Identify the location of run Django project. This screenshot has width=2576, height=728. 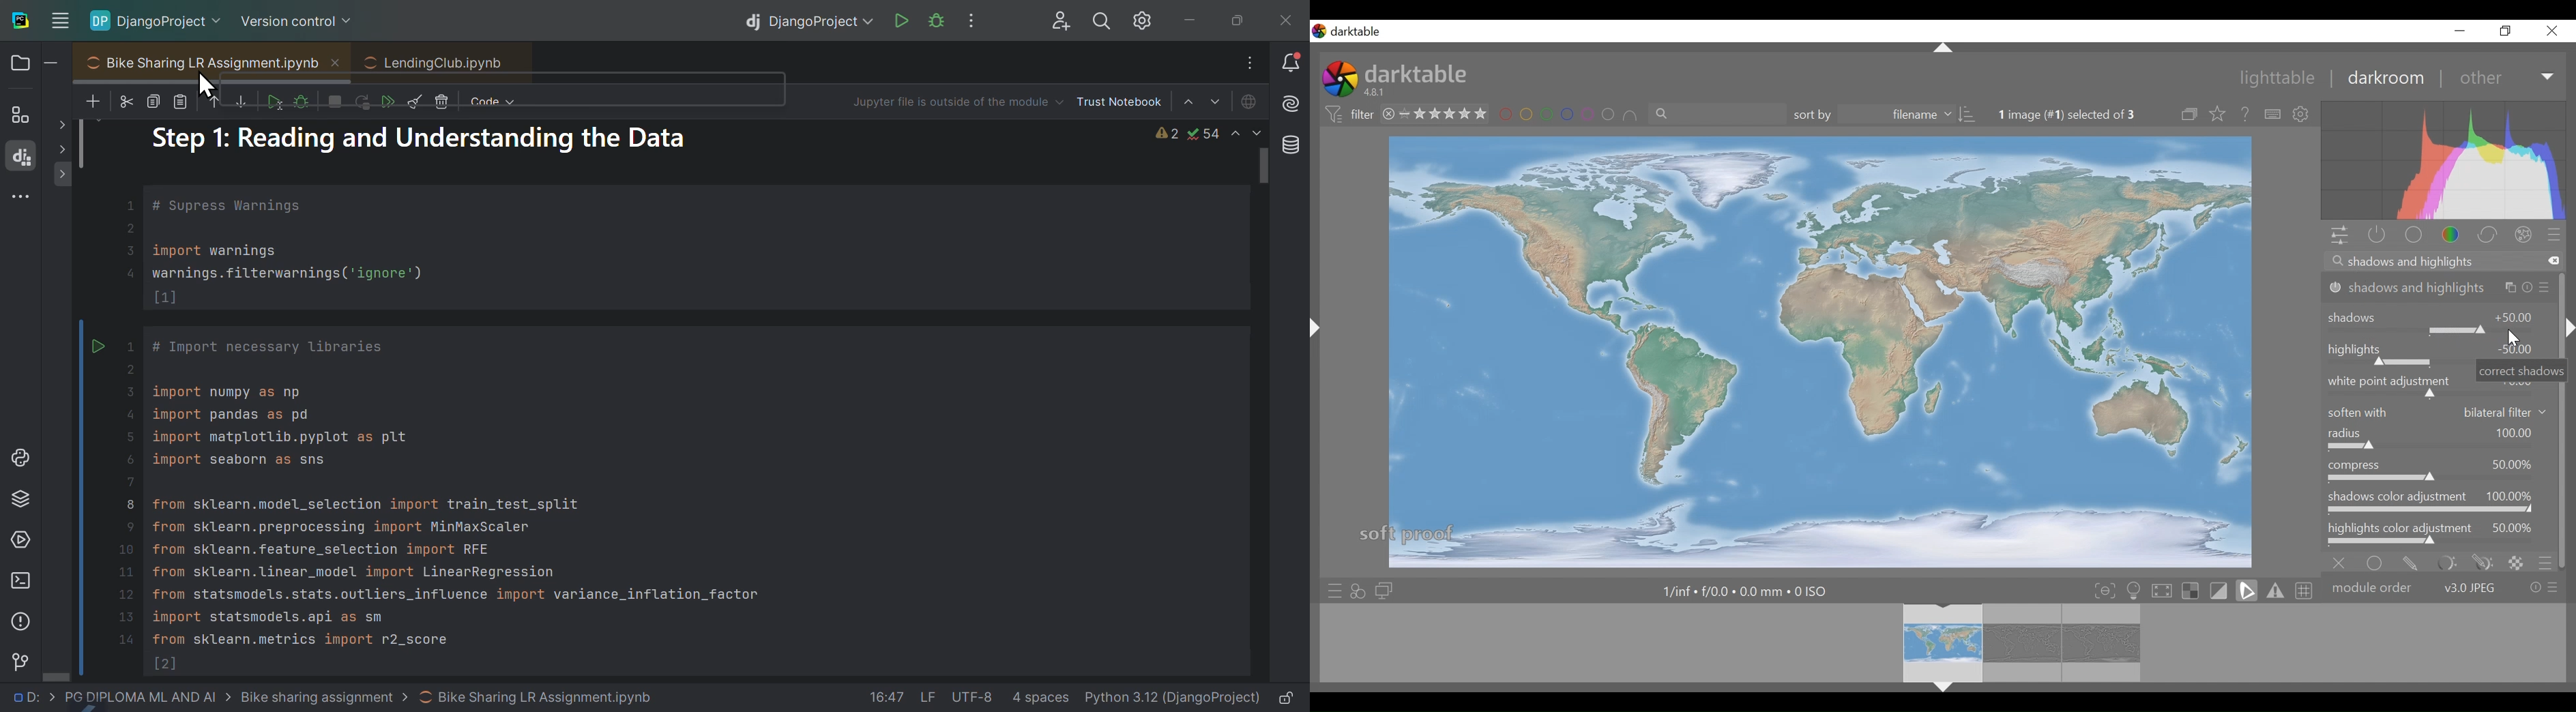
(897, 20).